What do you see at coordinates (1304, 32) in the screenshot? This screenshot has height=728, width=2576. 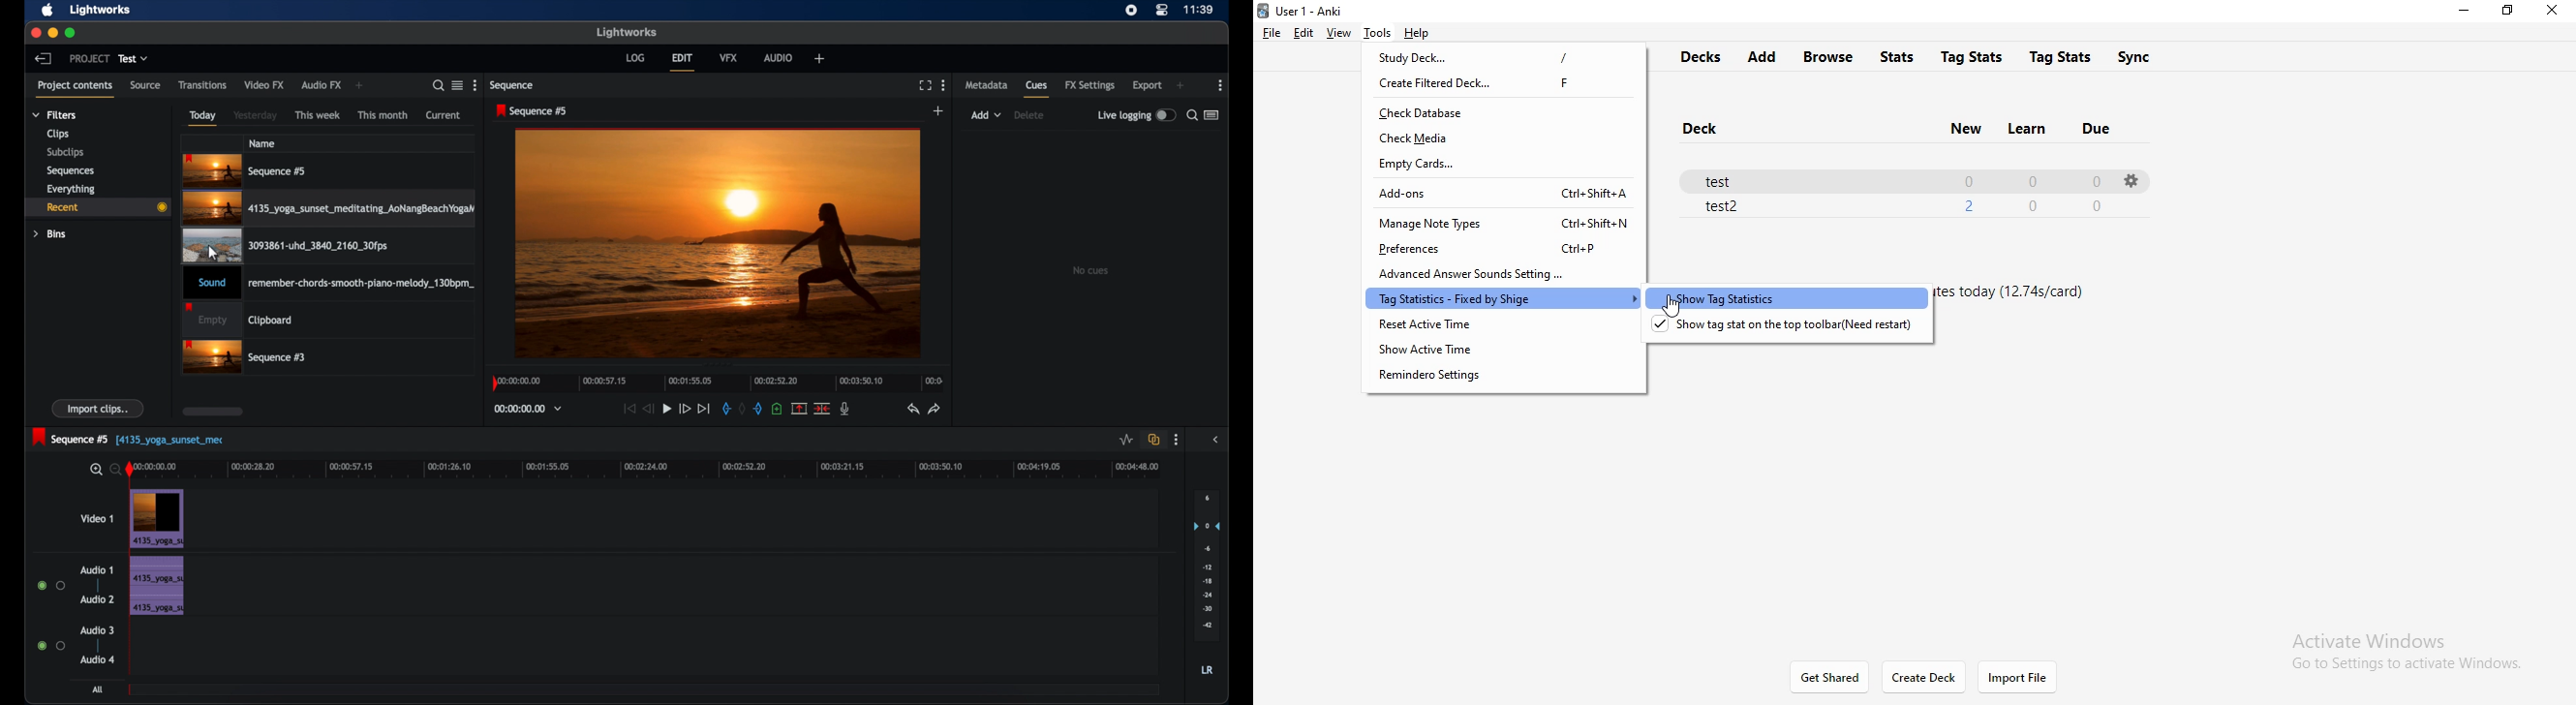 I see `edit` at bounding box center [1304, 32].